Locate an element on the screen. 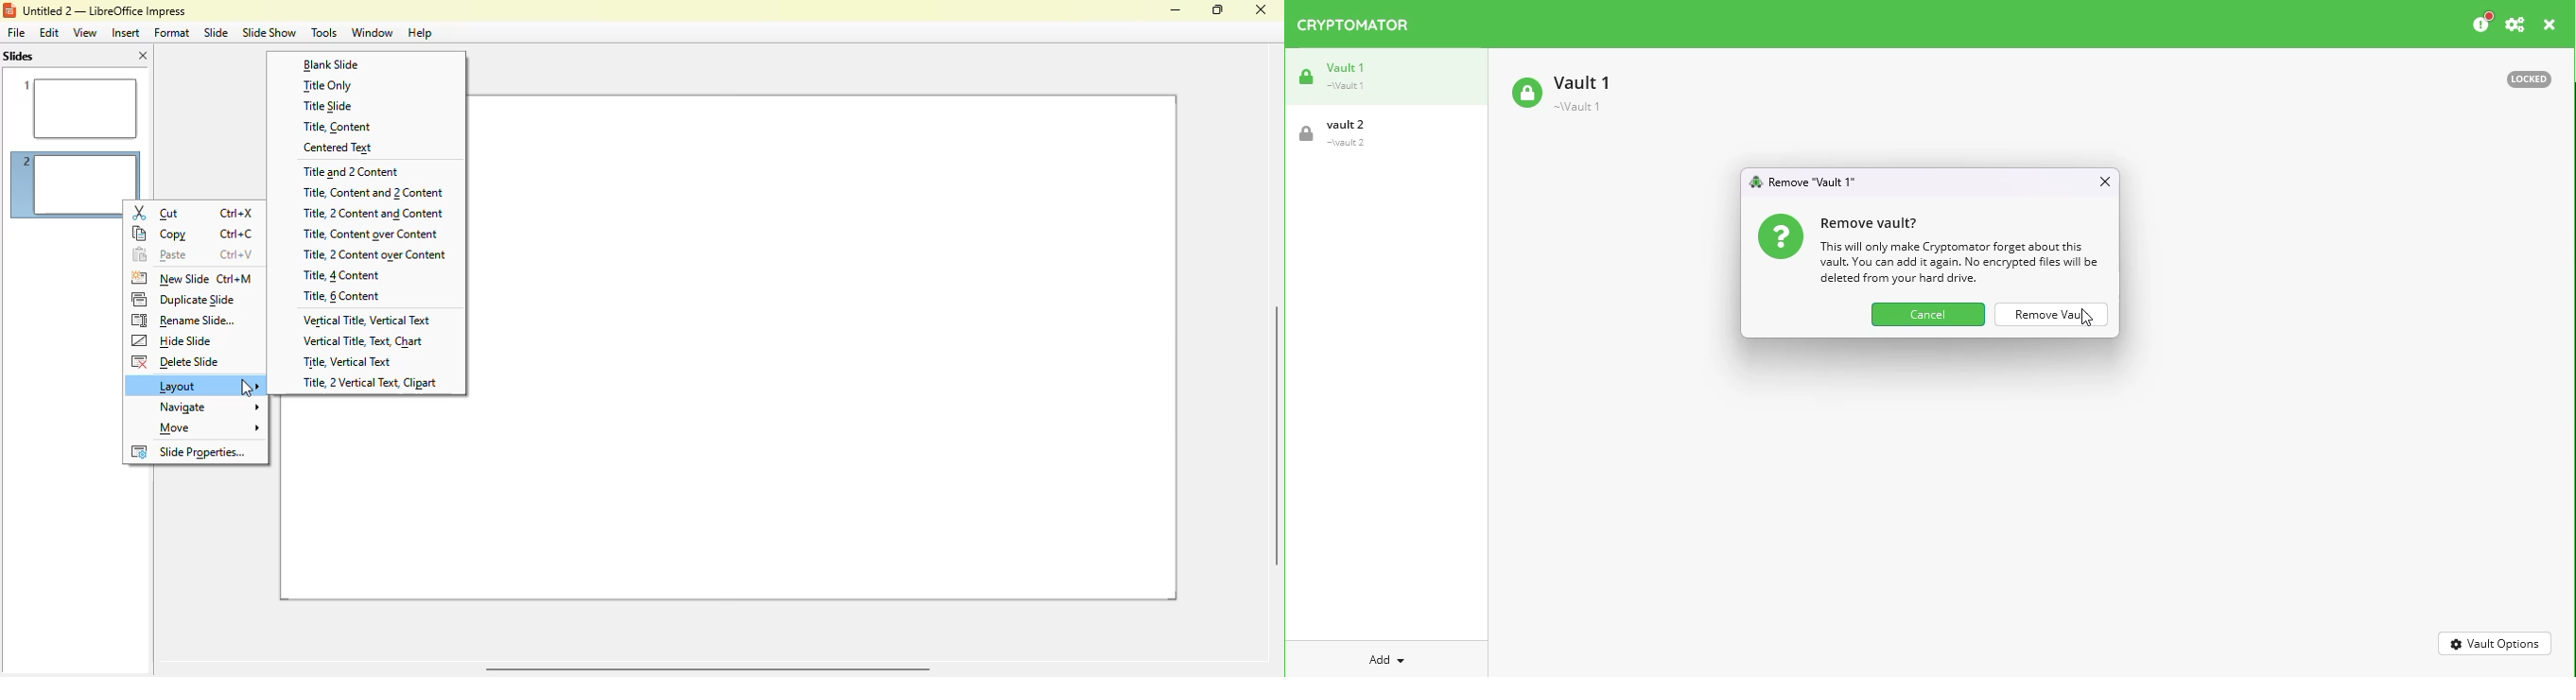 Image resolution: width=2576 pixels, height=700 pixels. title slide is located at coordinates (326, 106).